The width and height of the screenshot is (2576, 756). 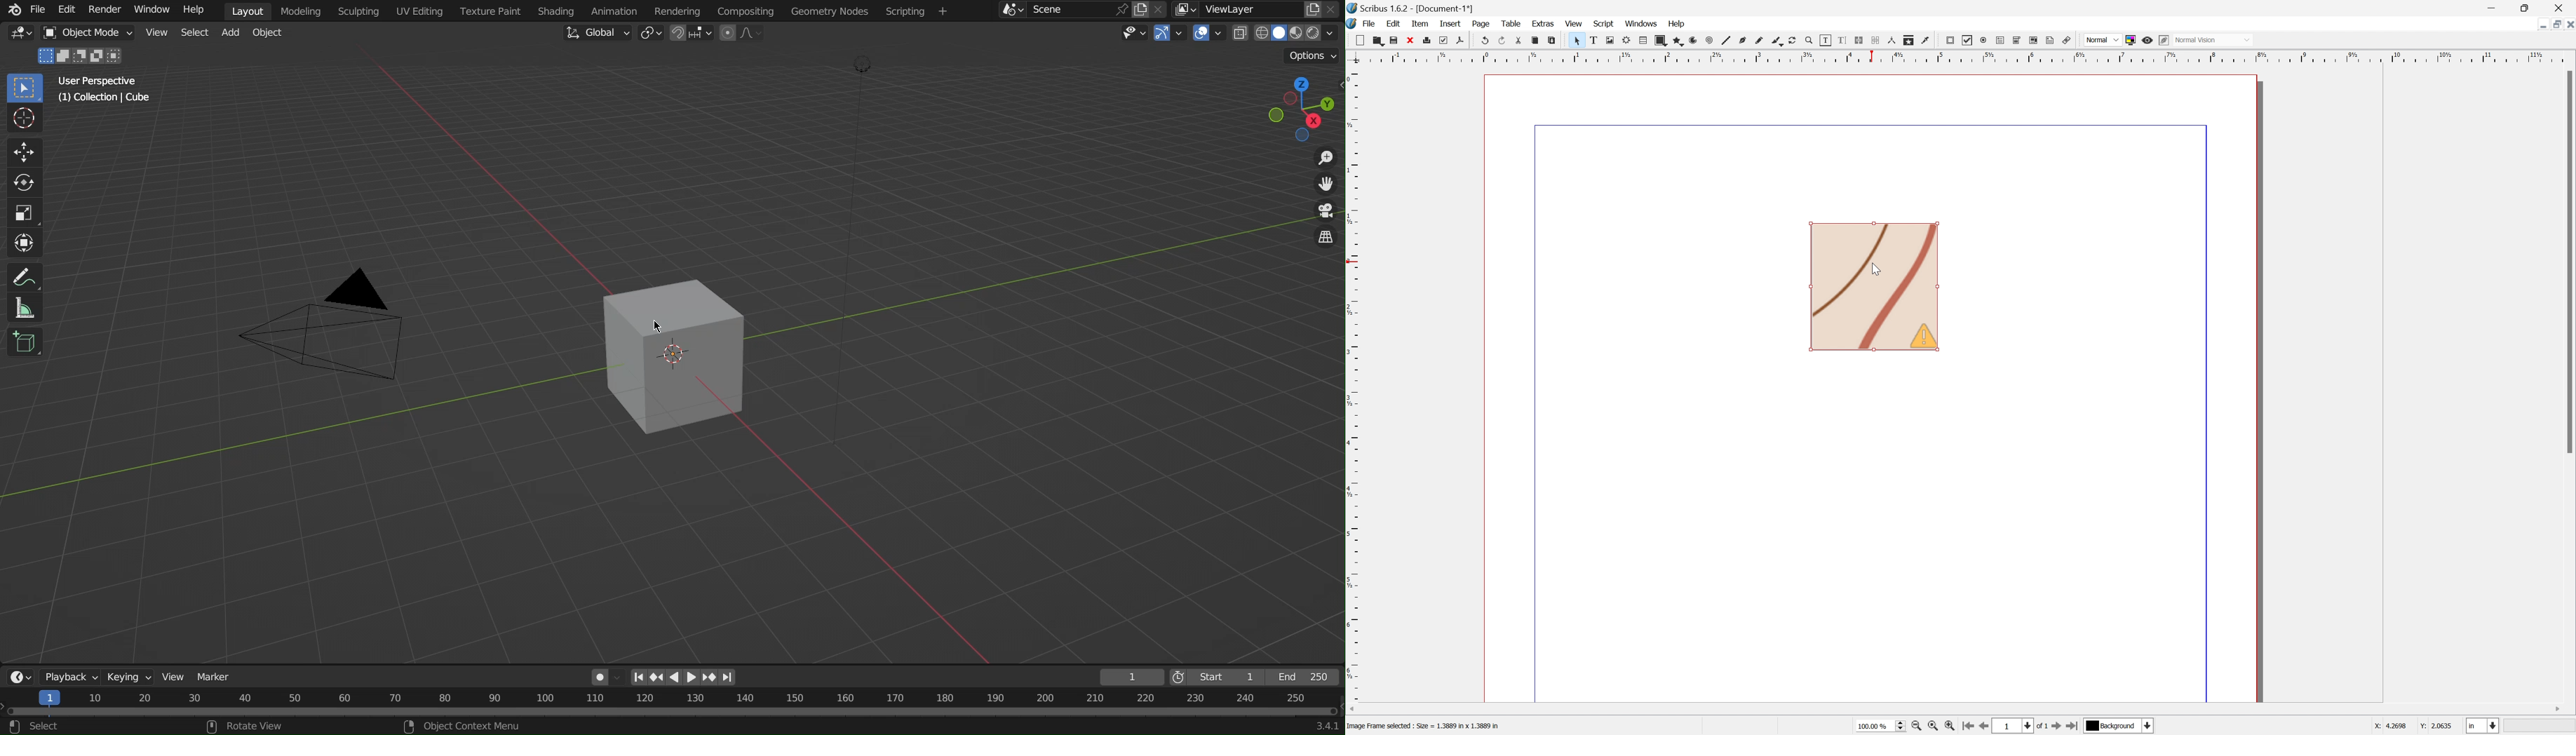 I want to click on Zoom in by the stepping value in tools preferences, so click(x=1950, y=728).